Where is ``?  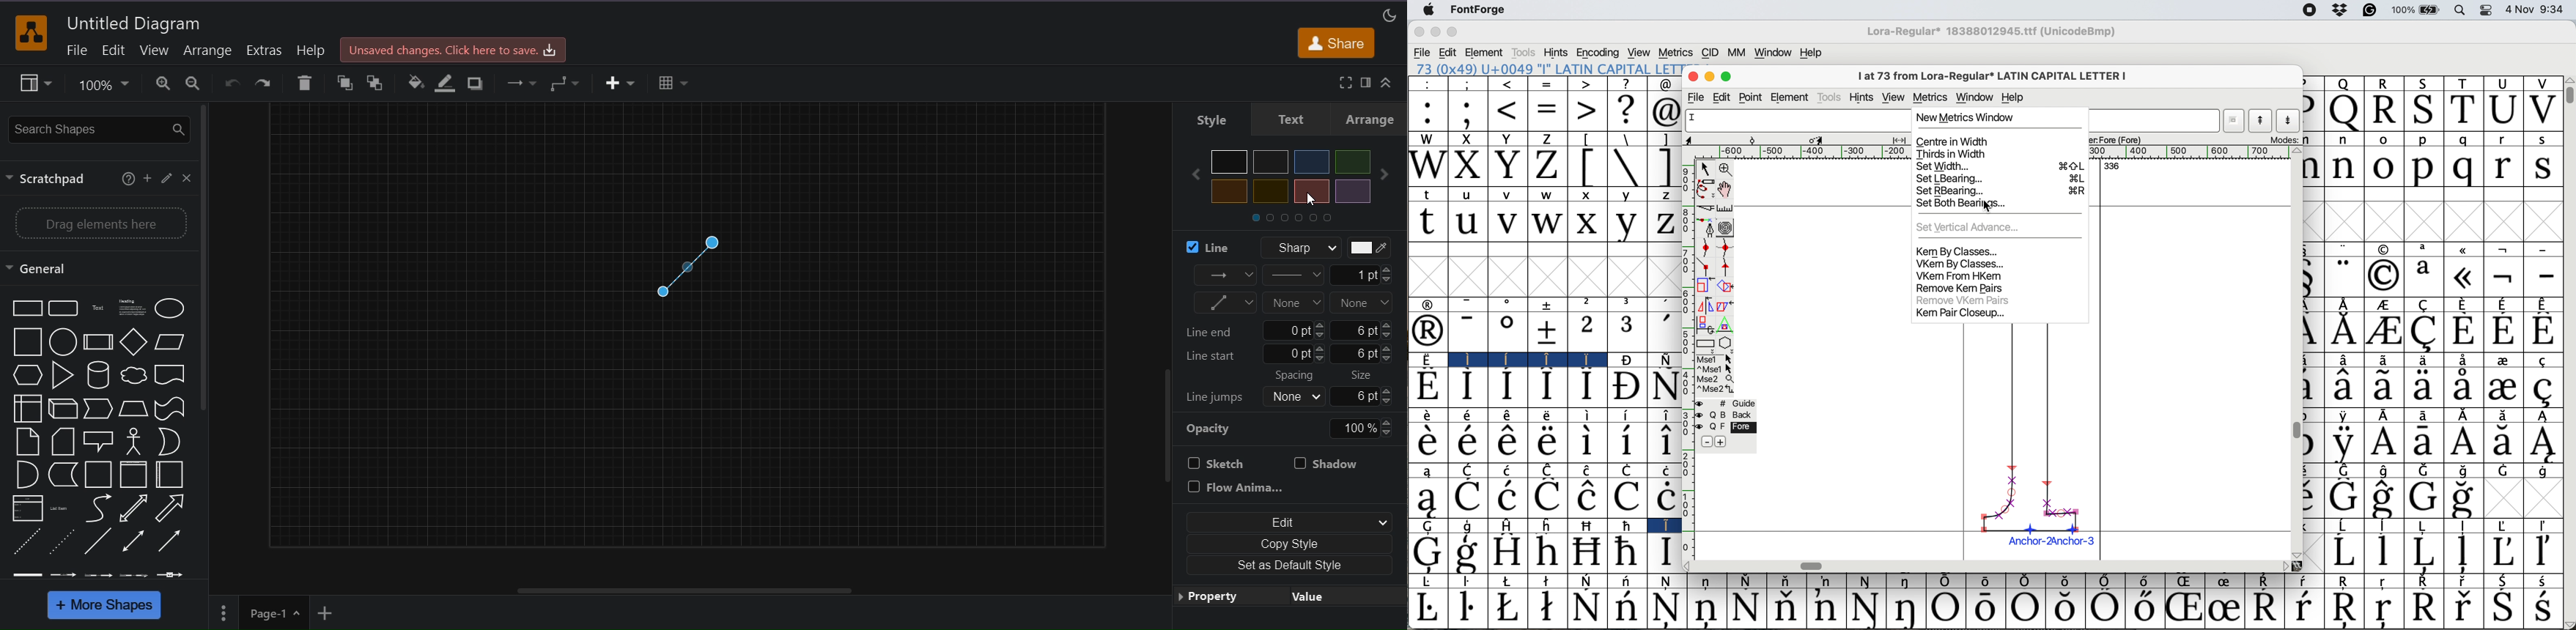
 is located at coordinates (1897, 139).